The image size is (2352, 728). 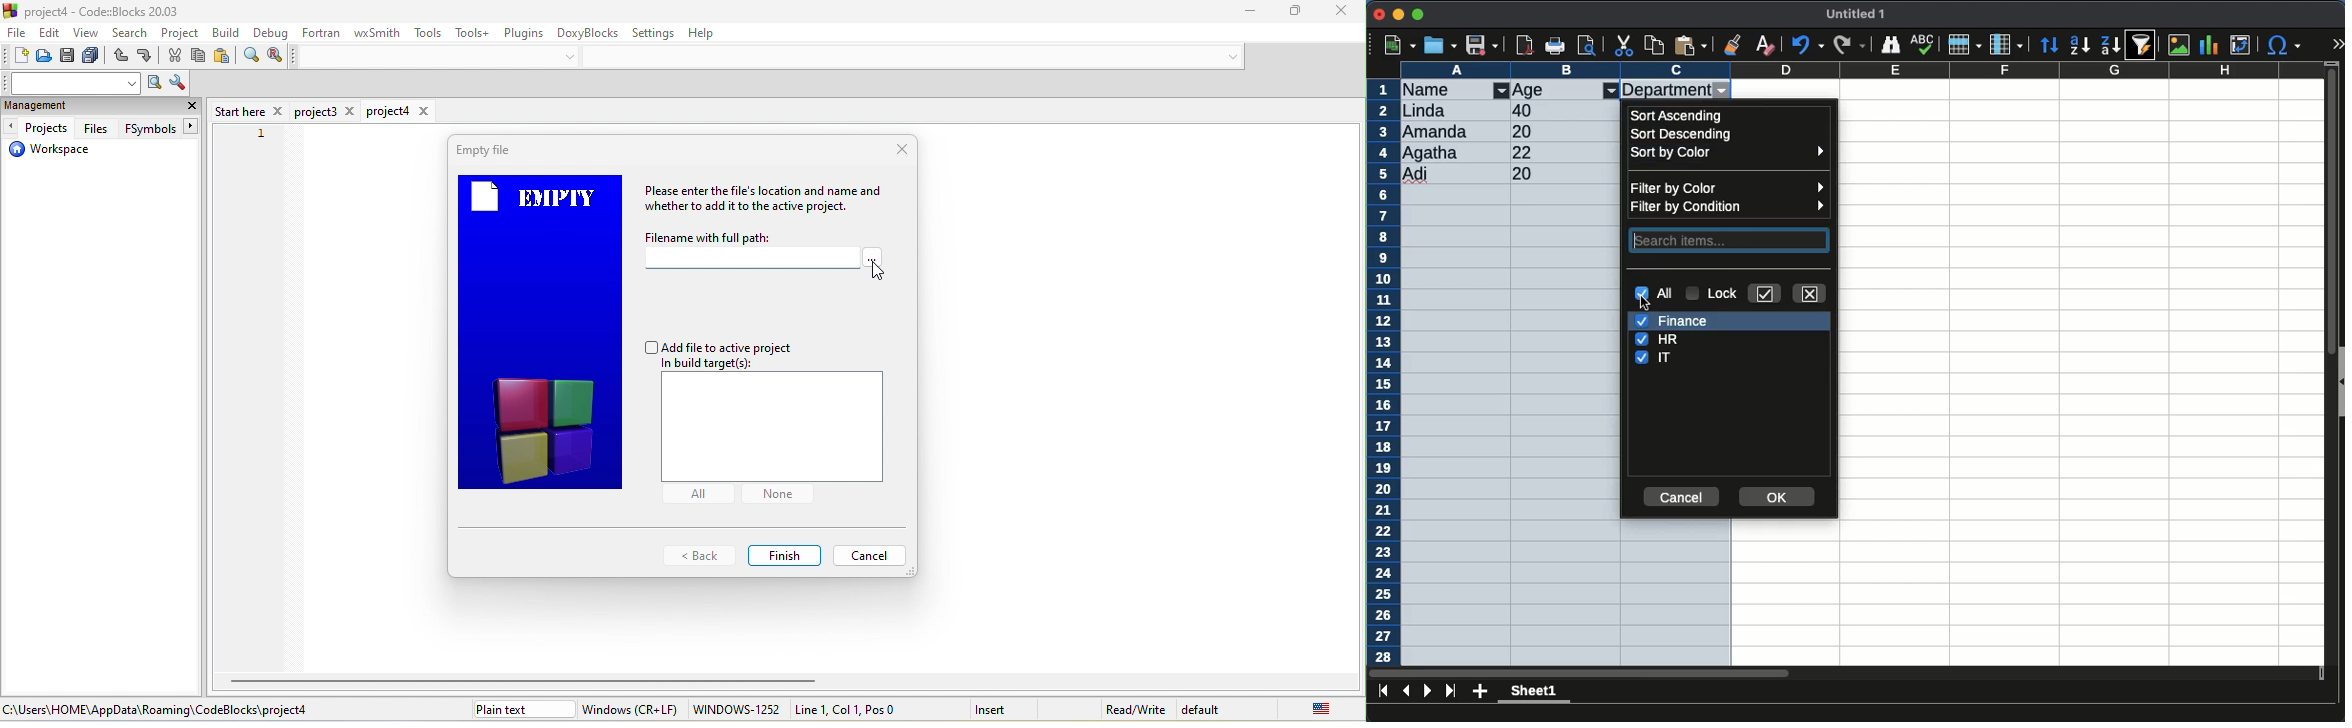 What do you see at coordinates (1611, 91) in the screenshot?
I see `filter` at bounding box center [1611, 91].